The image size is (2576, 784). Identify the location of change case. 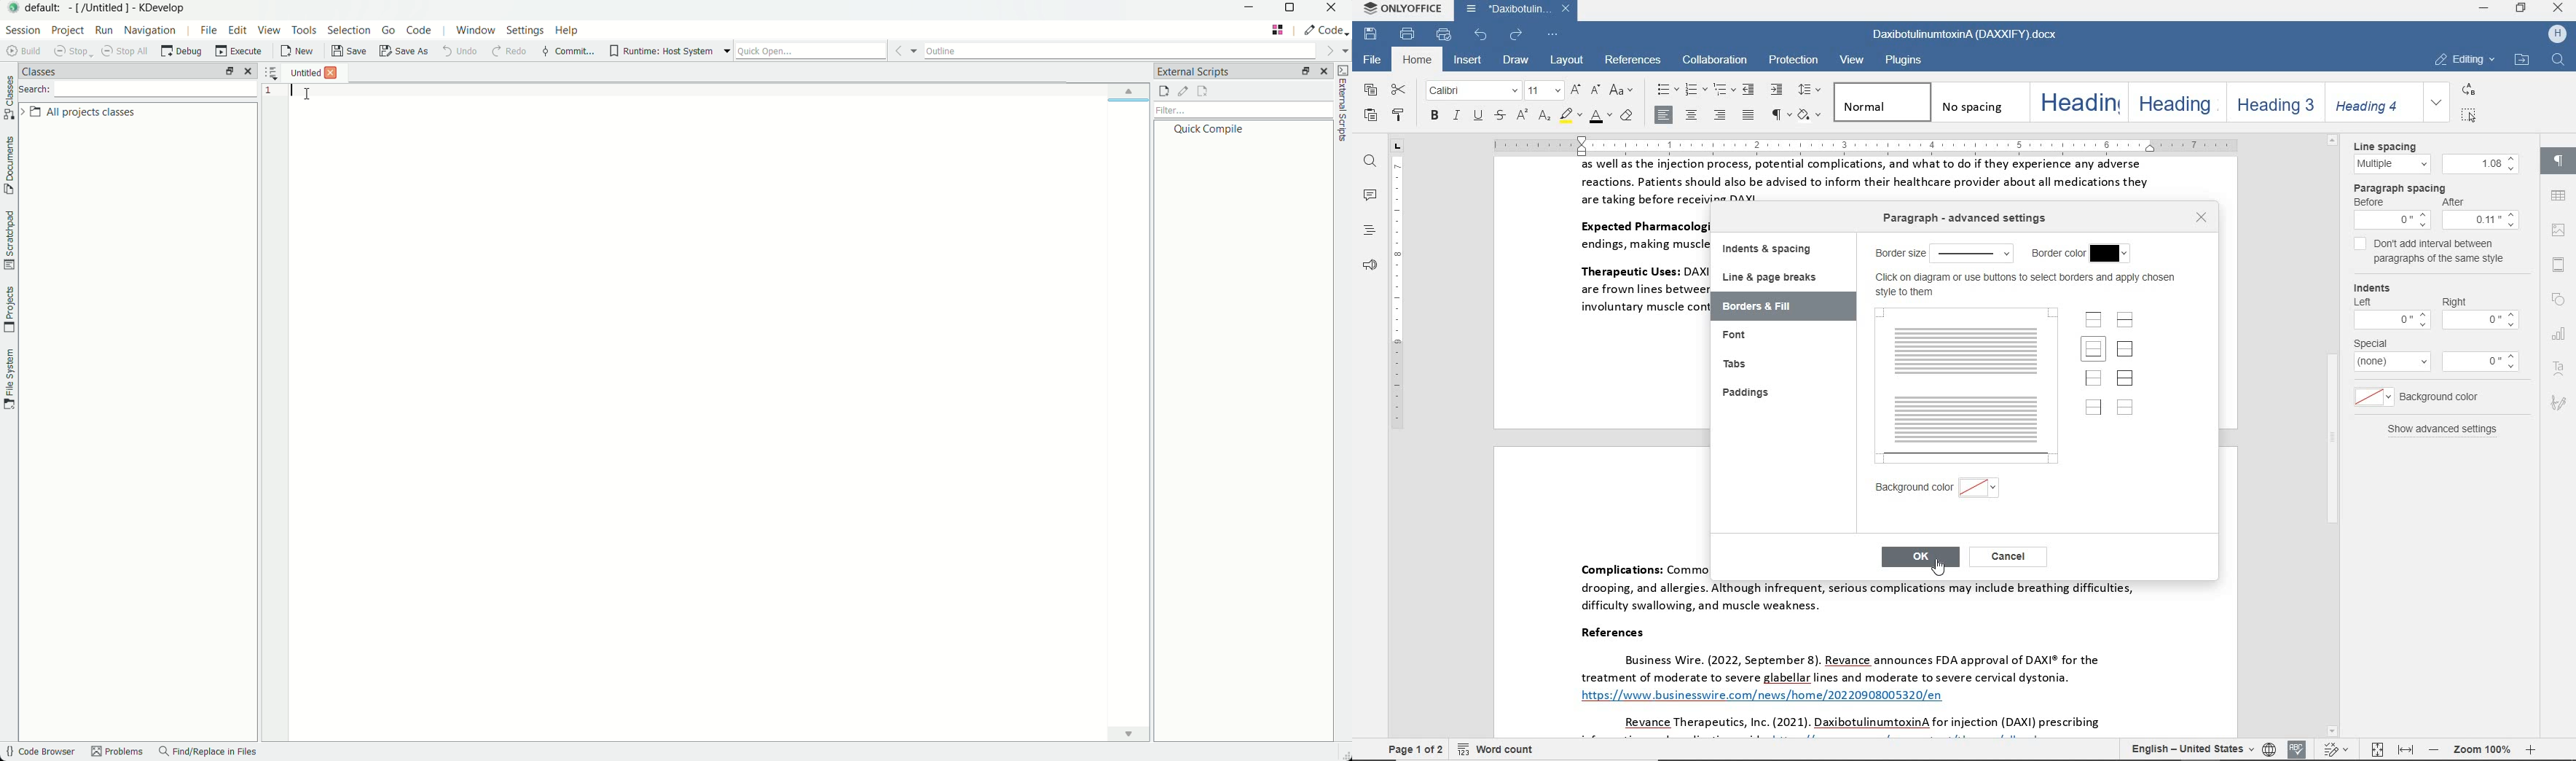
(1621, 90).